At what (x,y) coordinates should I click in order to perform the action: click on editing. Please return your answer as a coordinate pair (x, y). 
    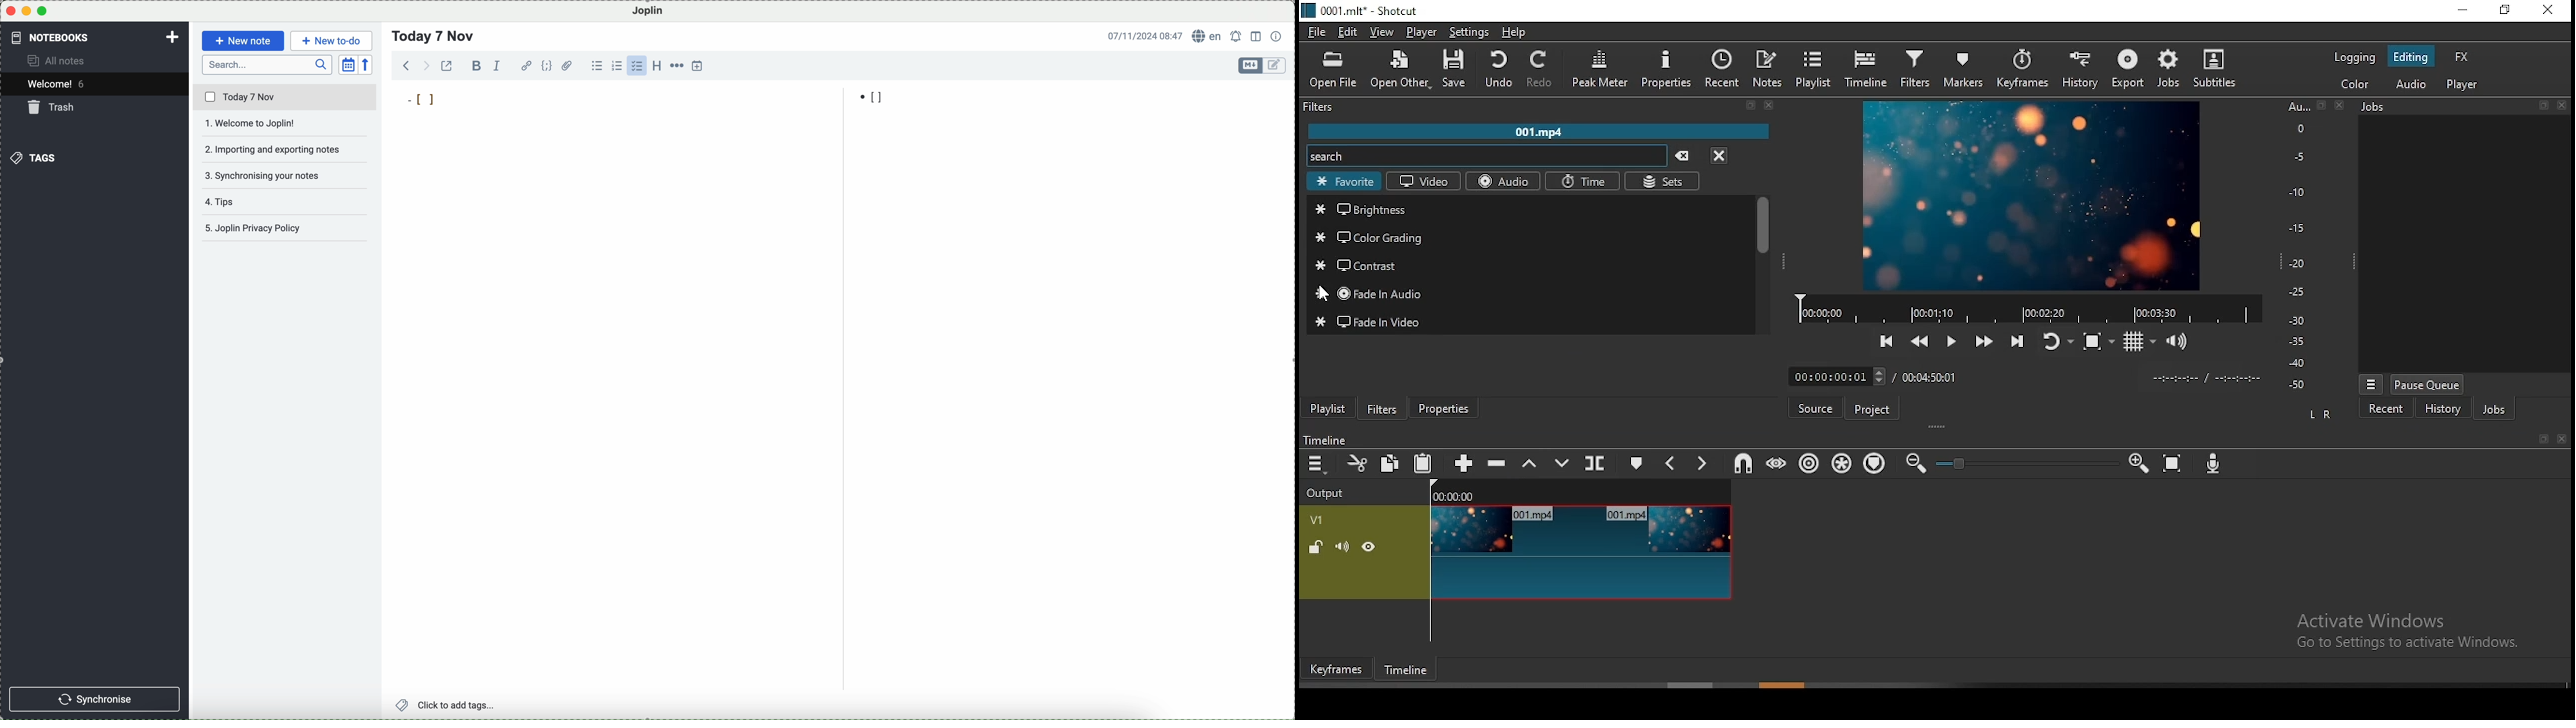
    Looking at the image, I should click on (2410, 55).